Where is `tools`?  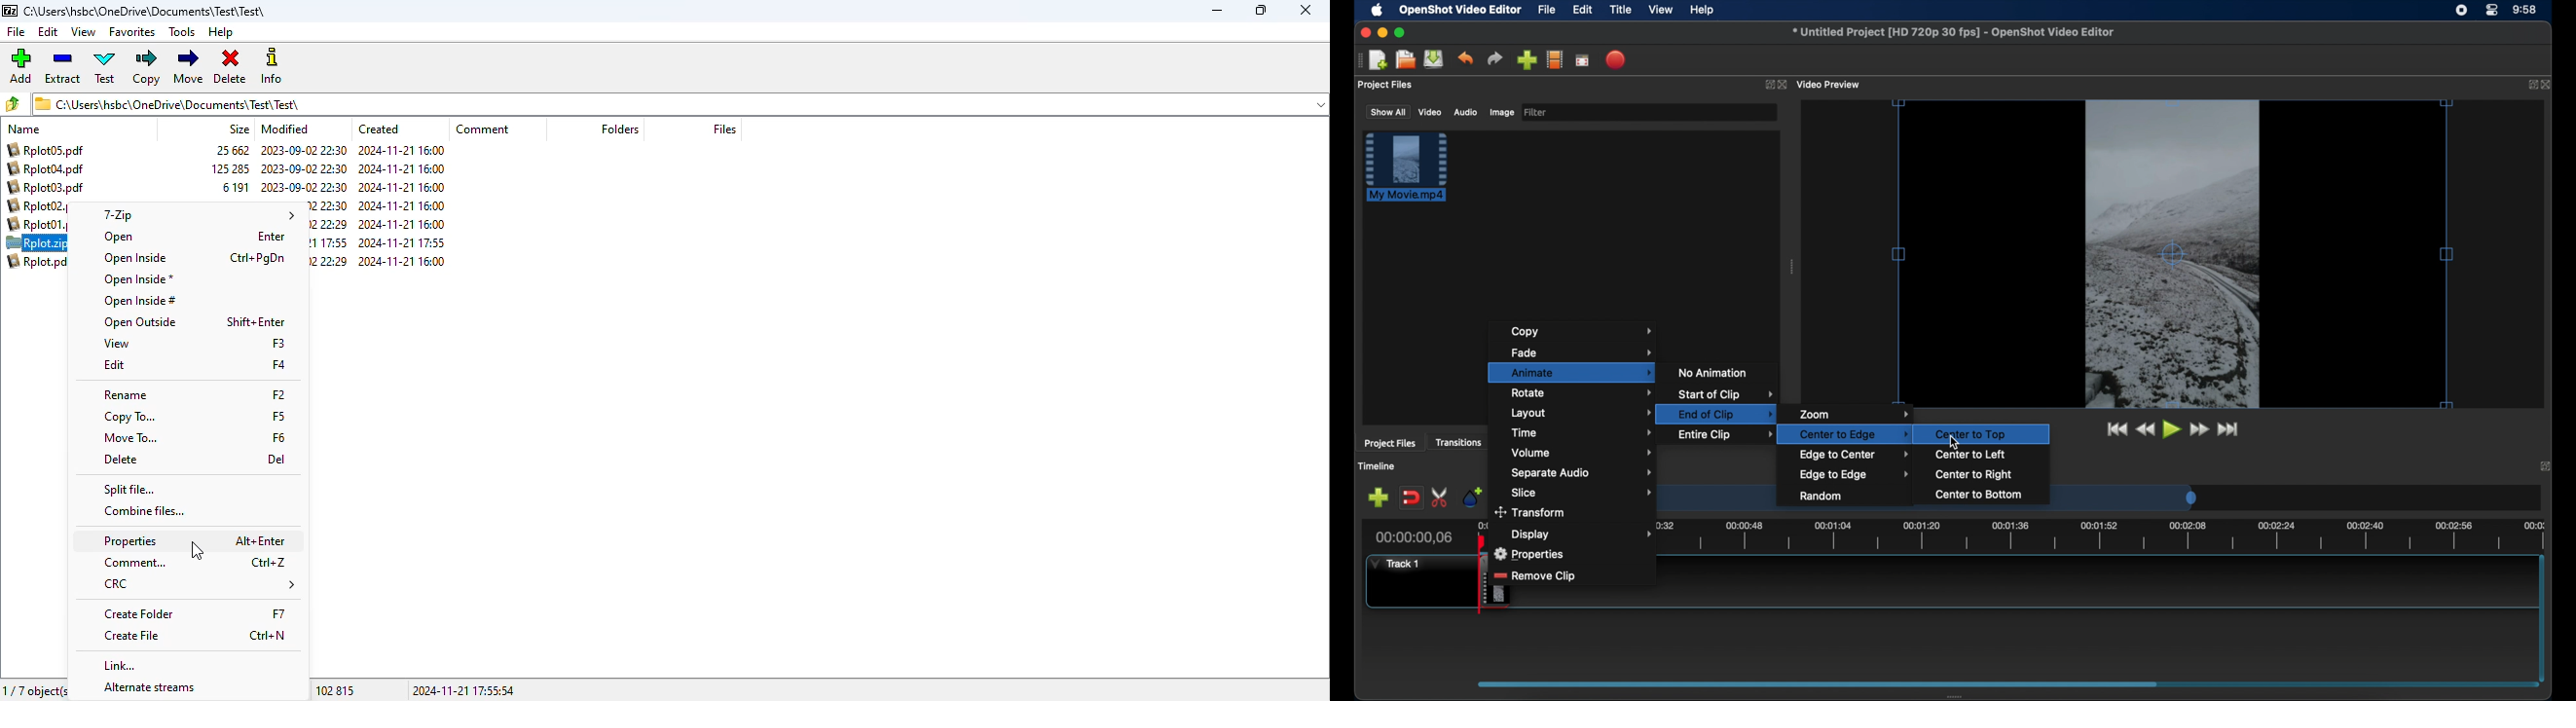 tools is located at coordinates (182, 31).